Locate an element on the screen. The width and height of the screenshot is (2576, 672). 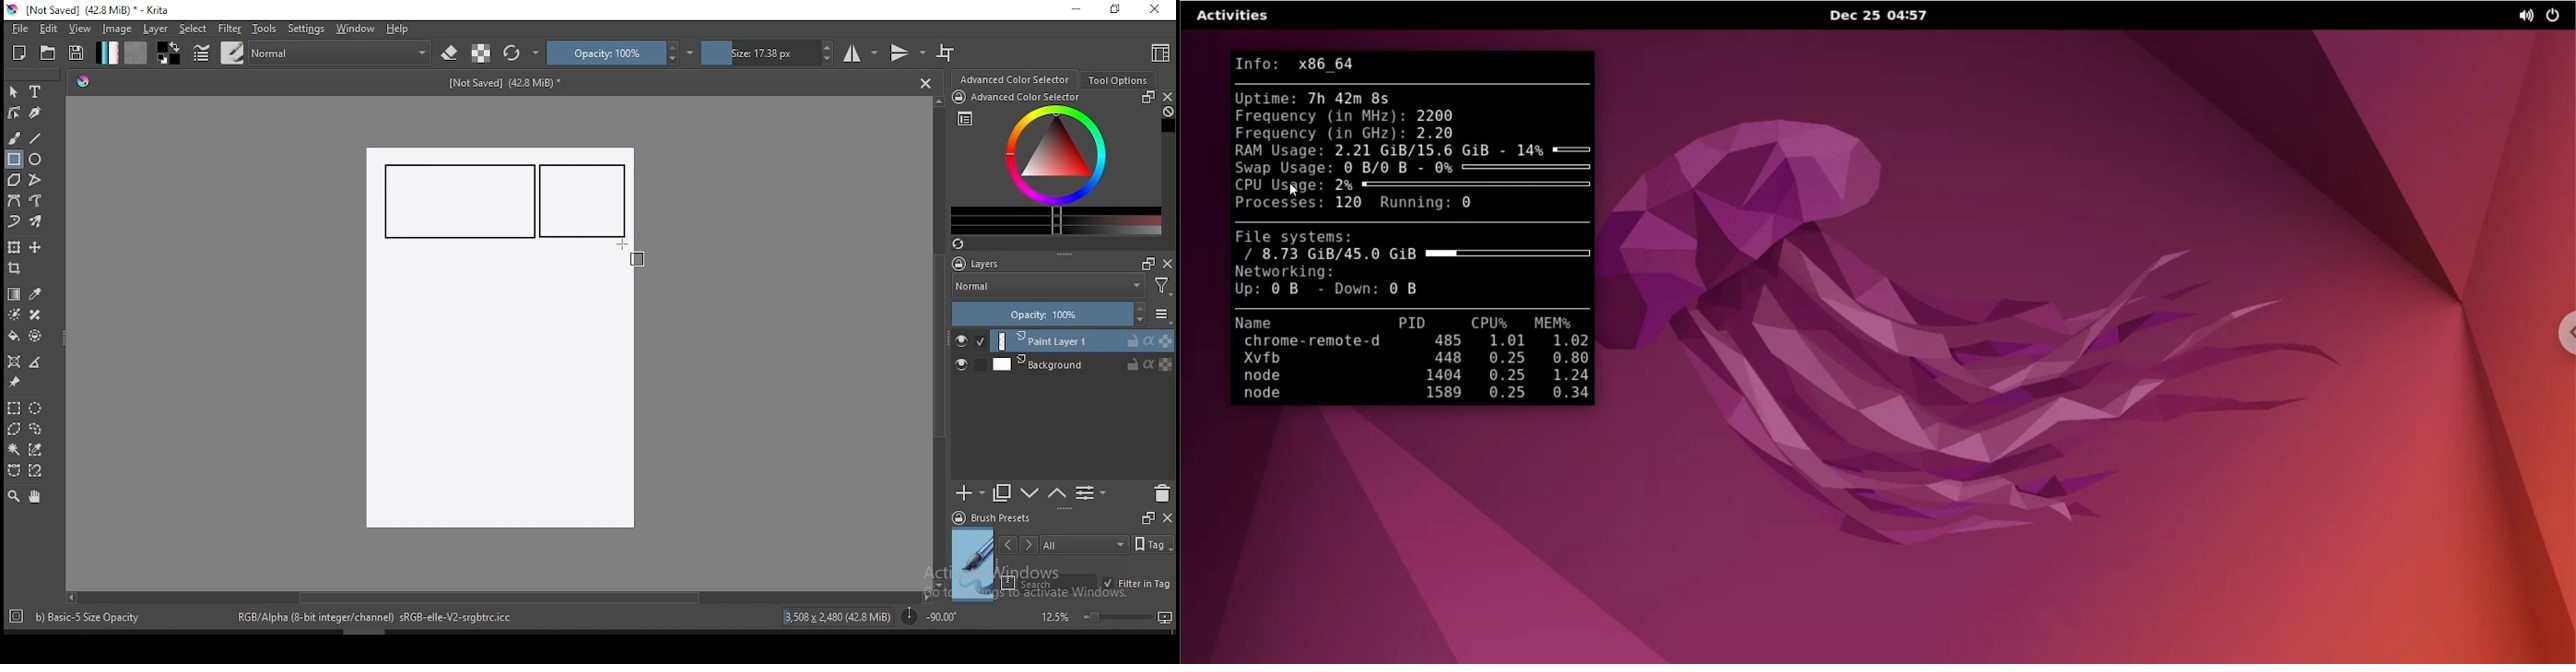
image is located at coordinates (116, 29).